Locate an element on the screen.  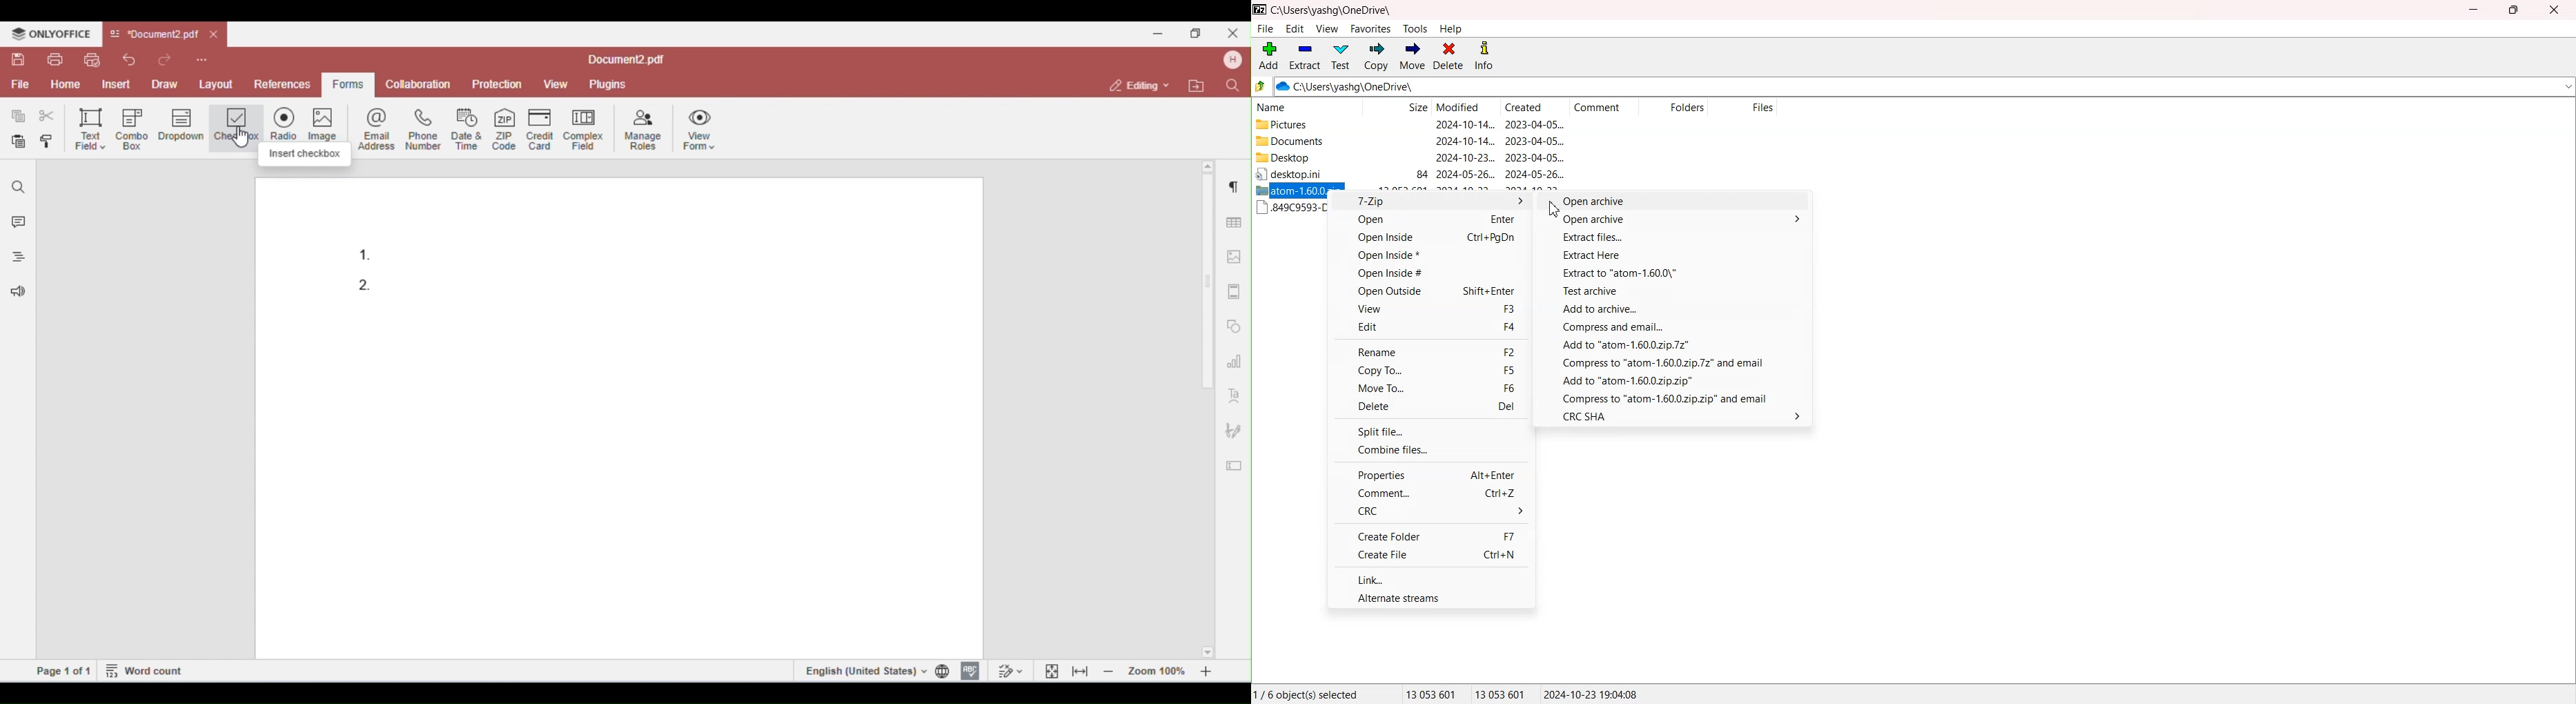
Favorites is located at coordinates (1371, 28).